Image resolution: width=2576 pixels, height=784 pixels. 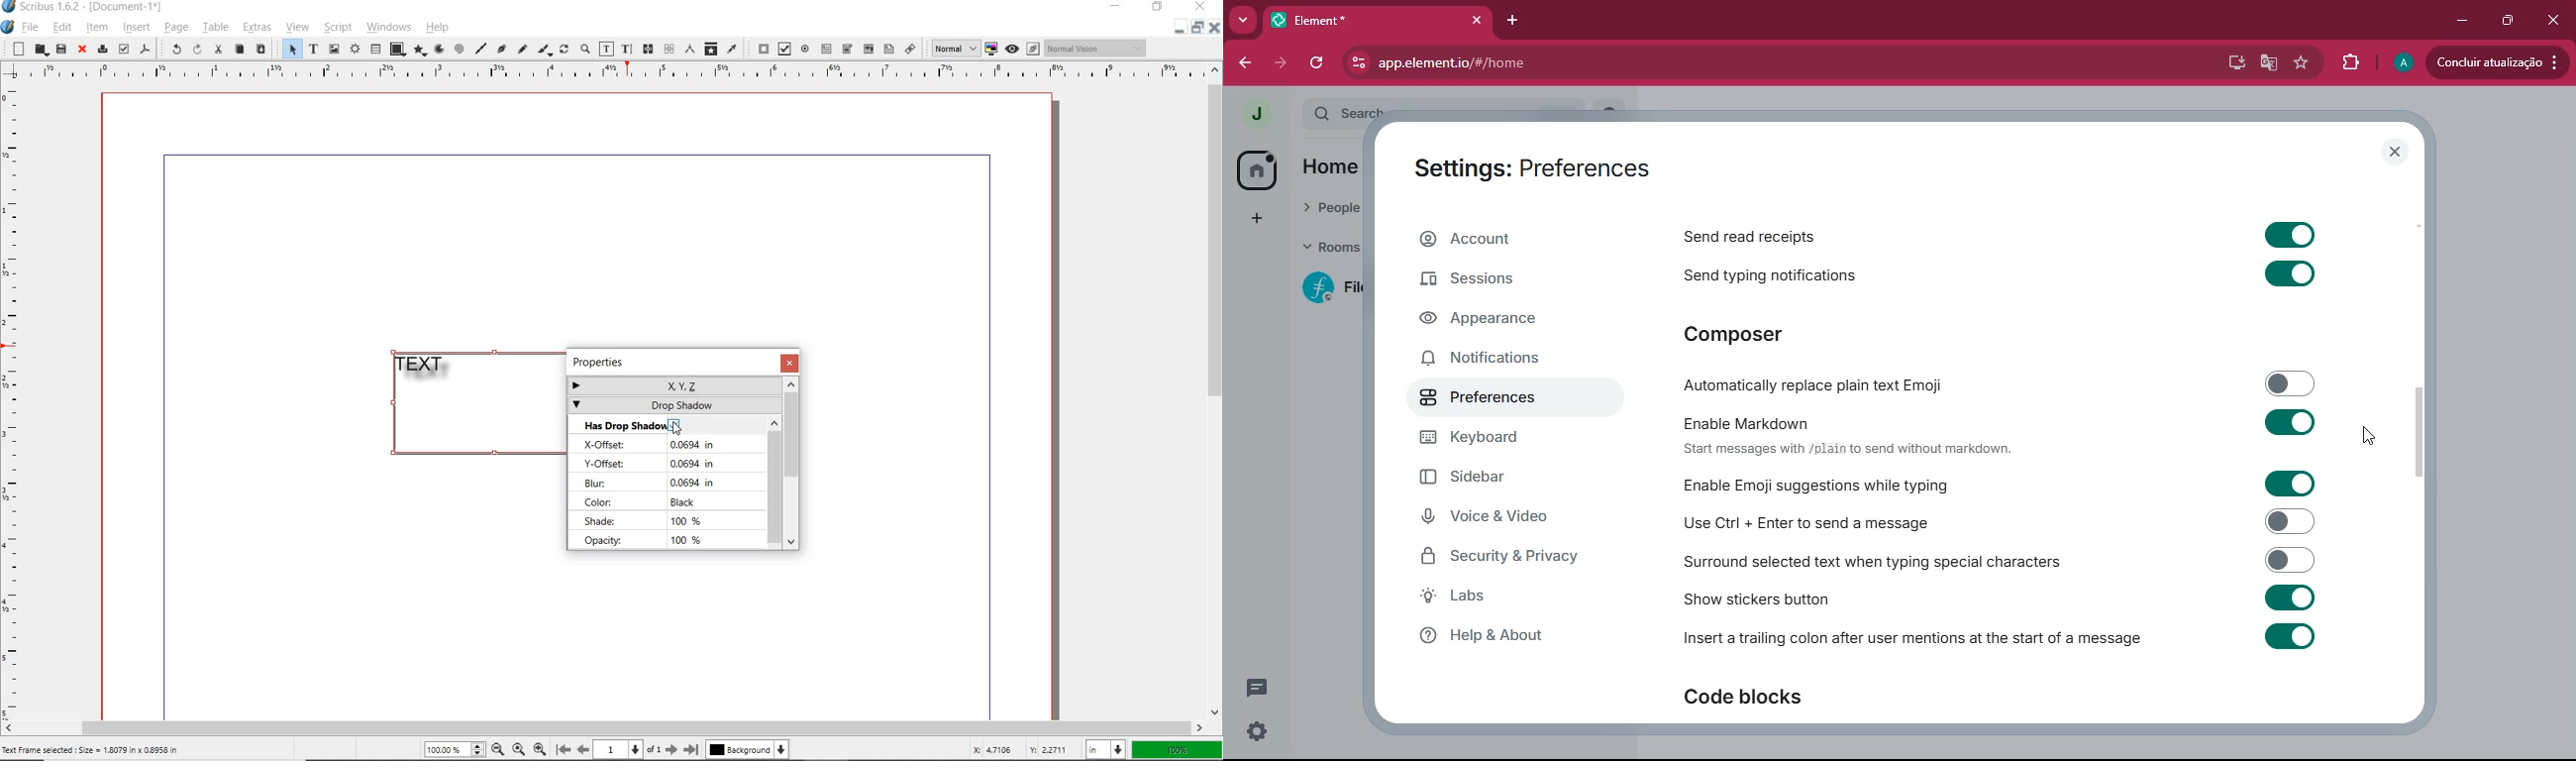 What do you see at coordinates (145, 49) in the screenshot?
I see `save as pdf` at bounding box center [145, 49].